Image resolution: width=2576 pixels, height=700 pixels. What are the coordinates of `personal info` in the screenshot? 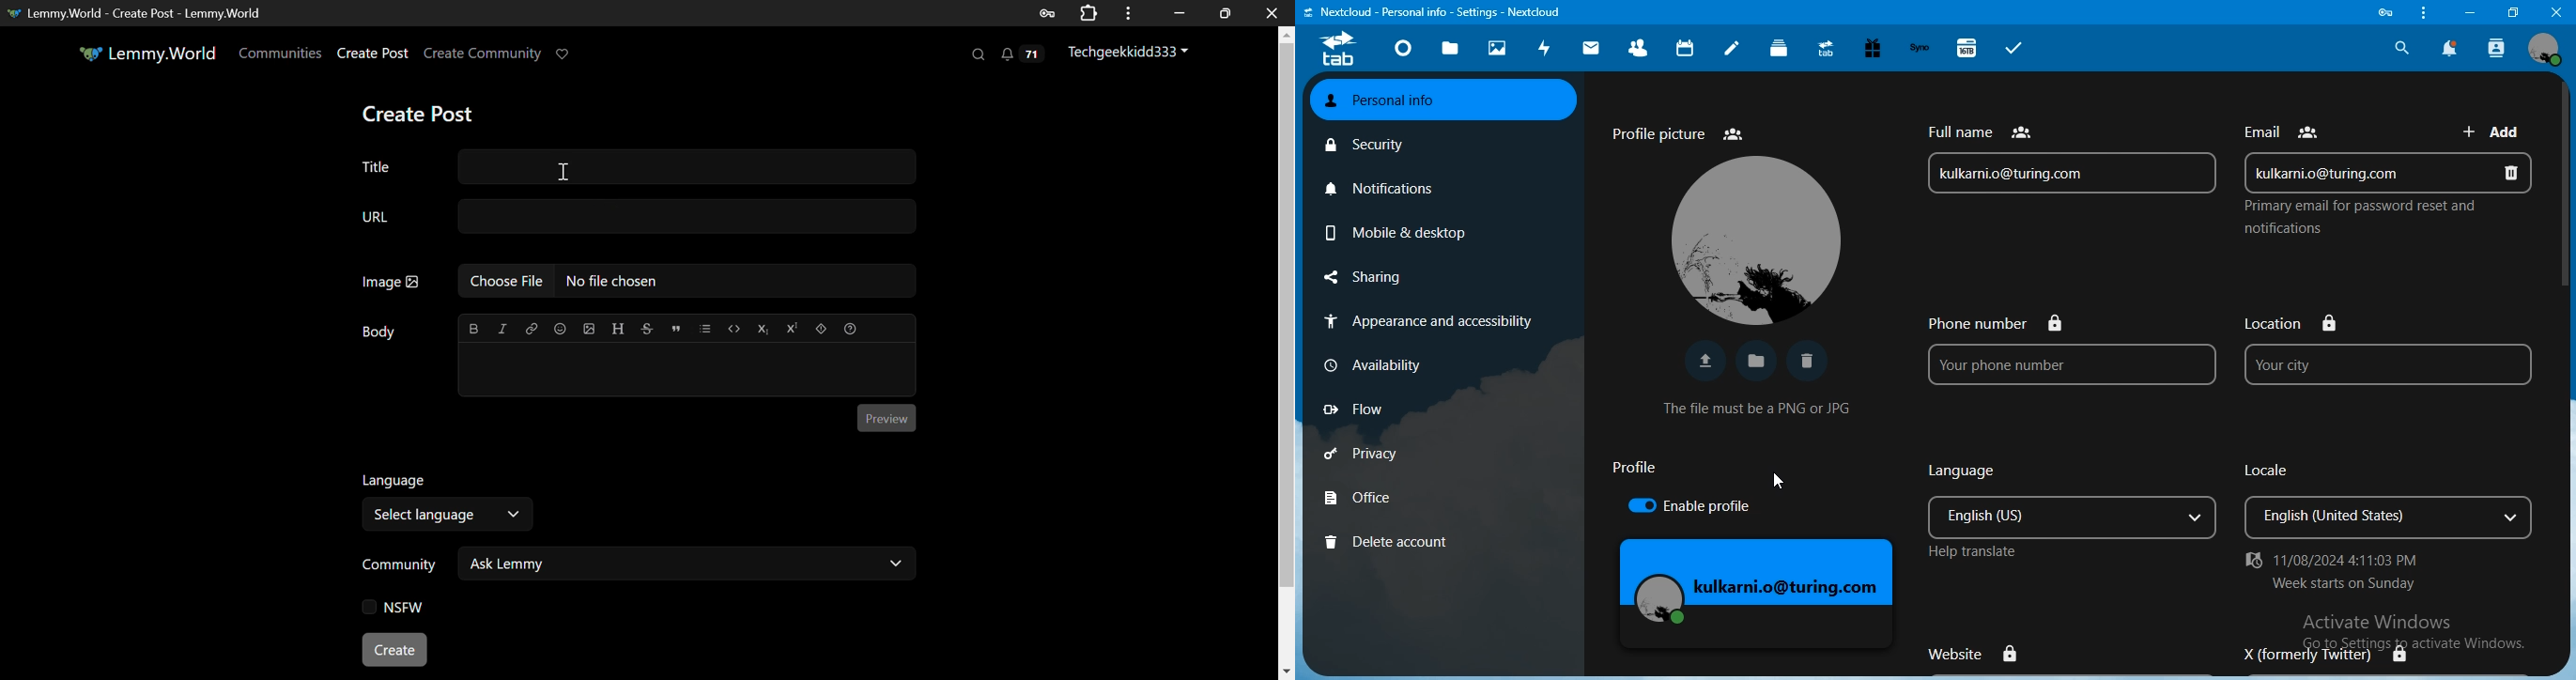 It's located at (1444, 101).